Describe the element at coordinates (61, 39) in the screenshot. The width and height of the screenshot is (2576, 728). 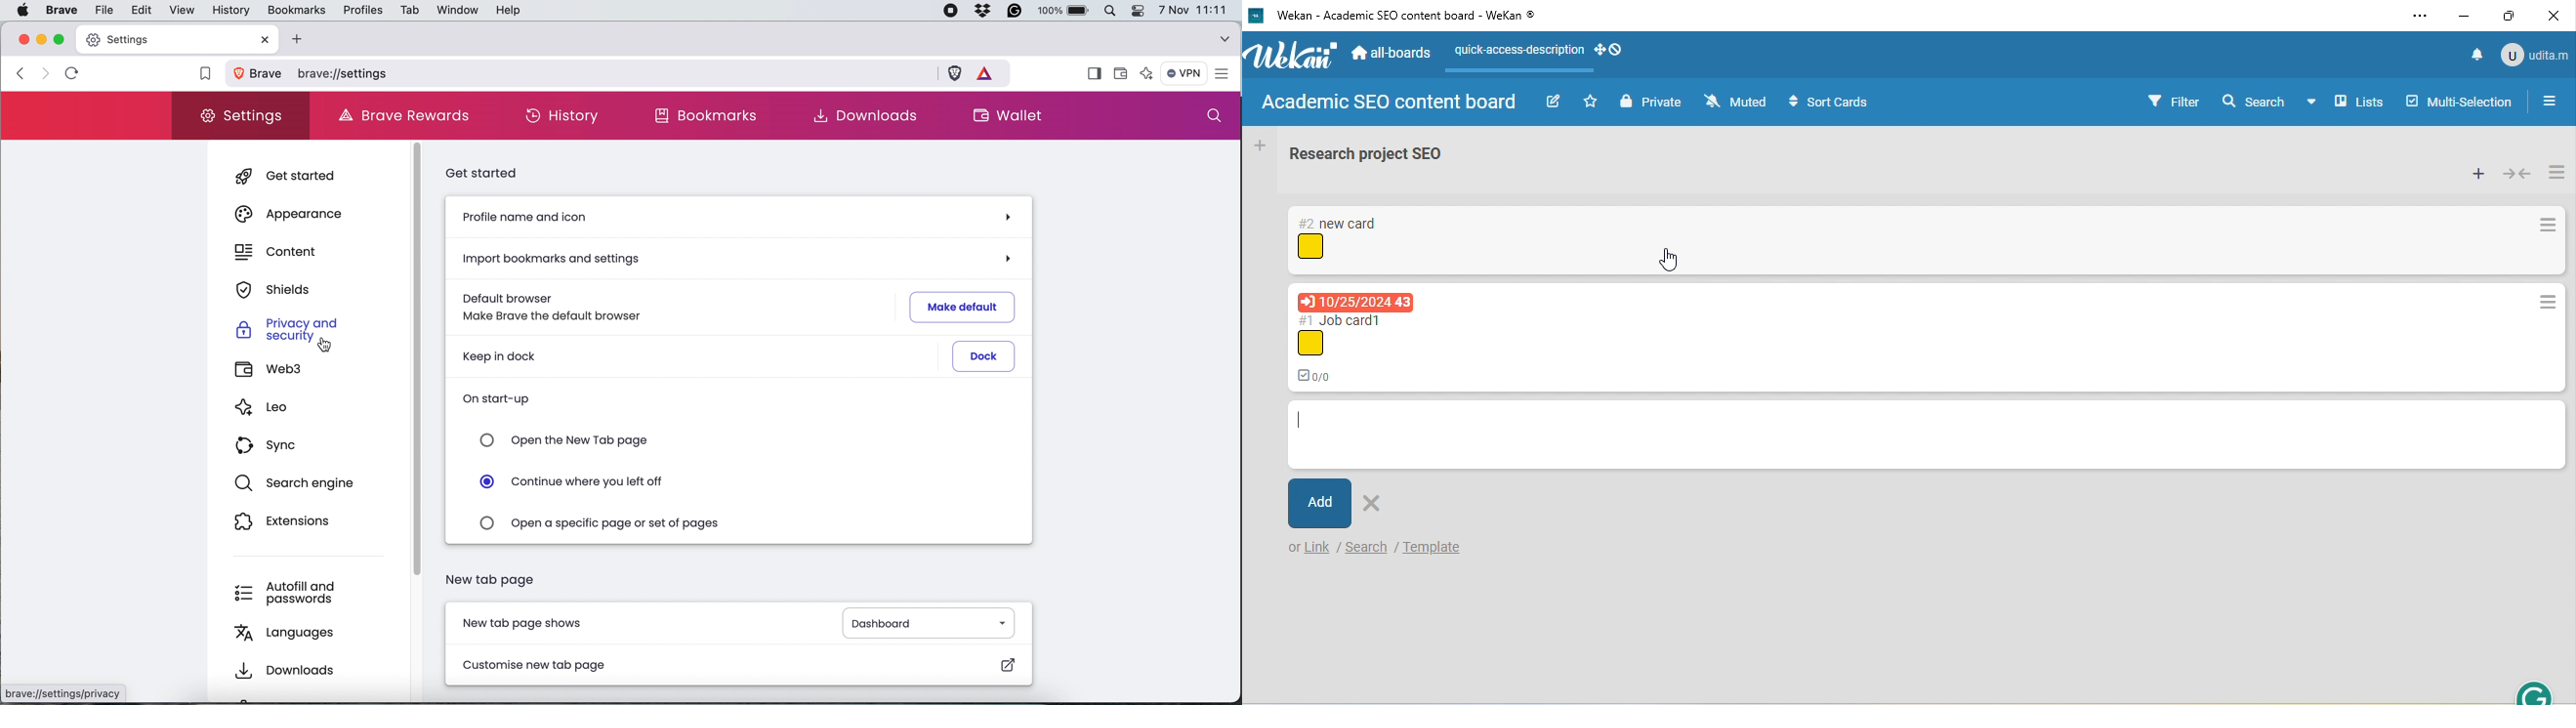
I see `maximise` at that location.